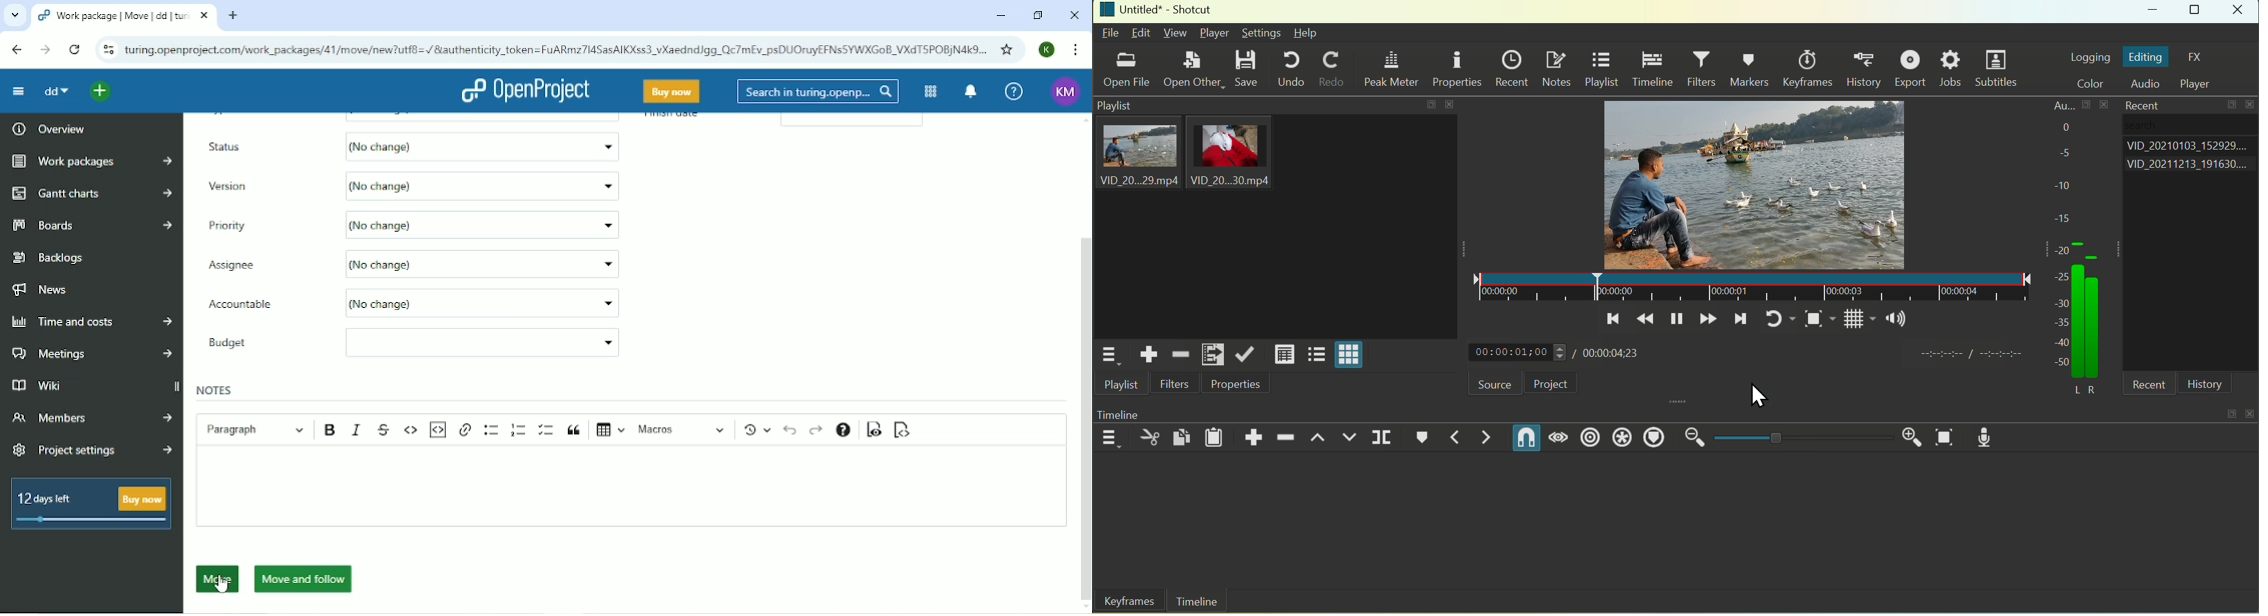 The height and width of the screenshot is (616, 2268). I want to click on Undo, so click(1291, 68).